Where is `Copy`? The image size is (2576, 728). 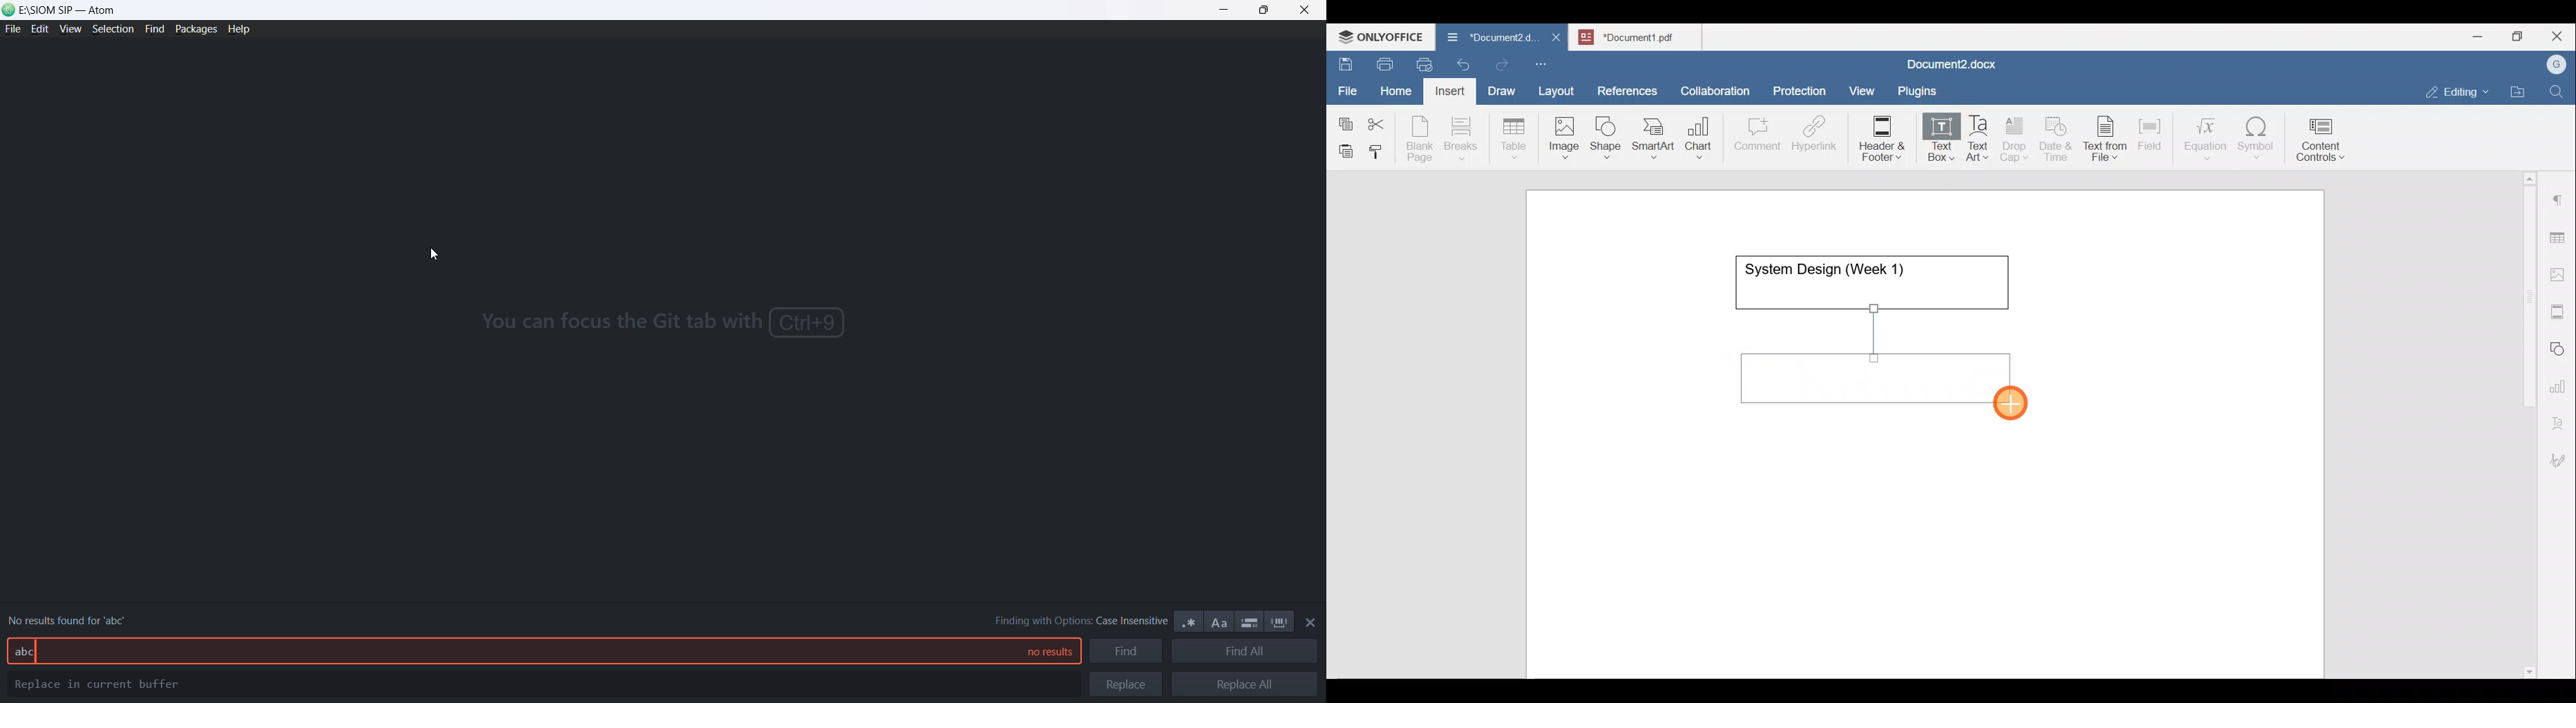
Copy is located at coordinates (1343, 120).